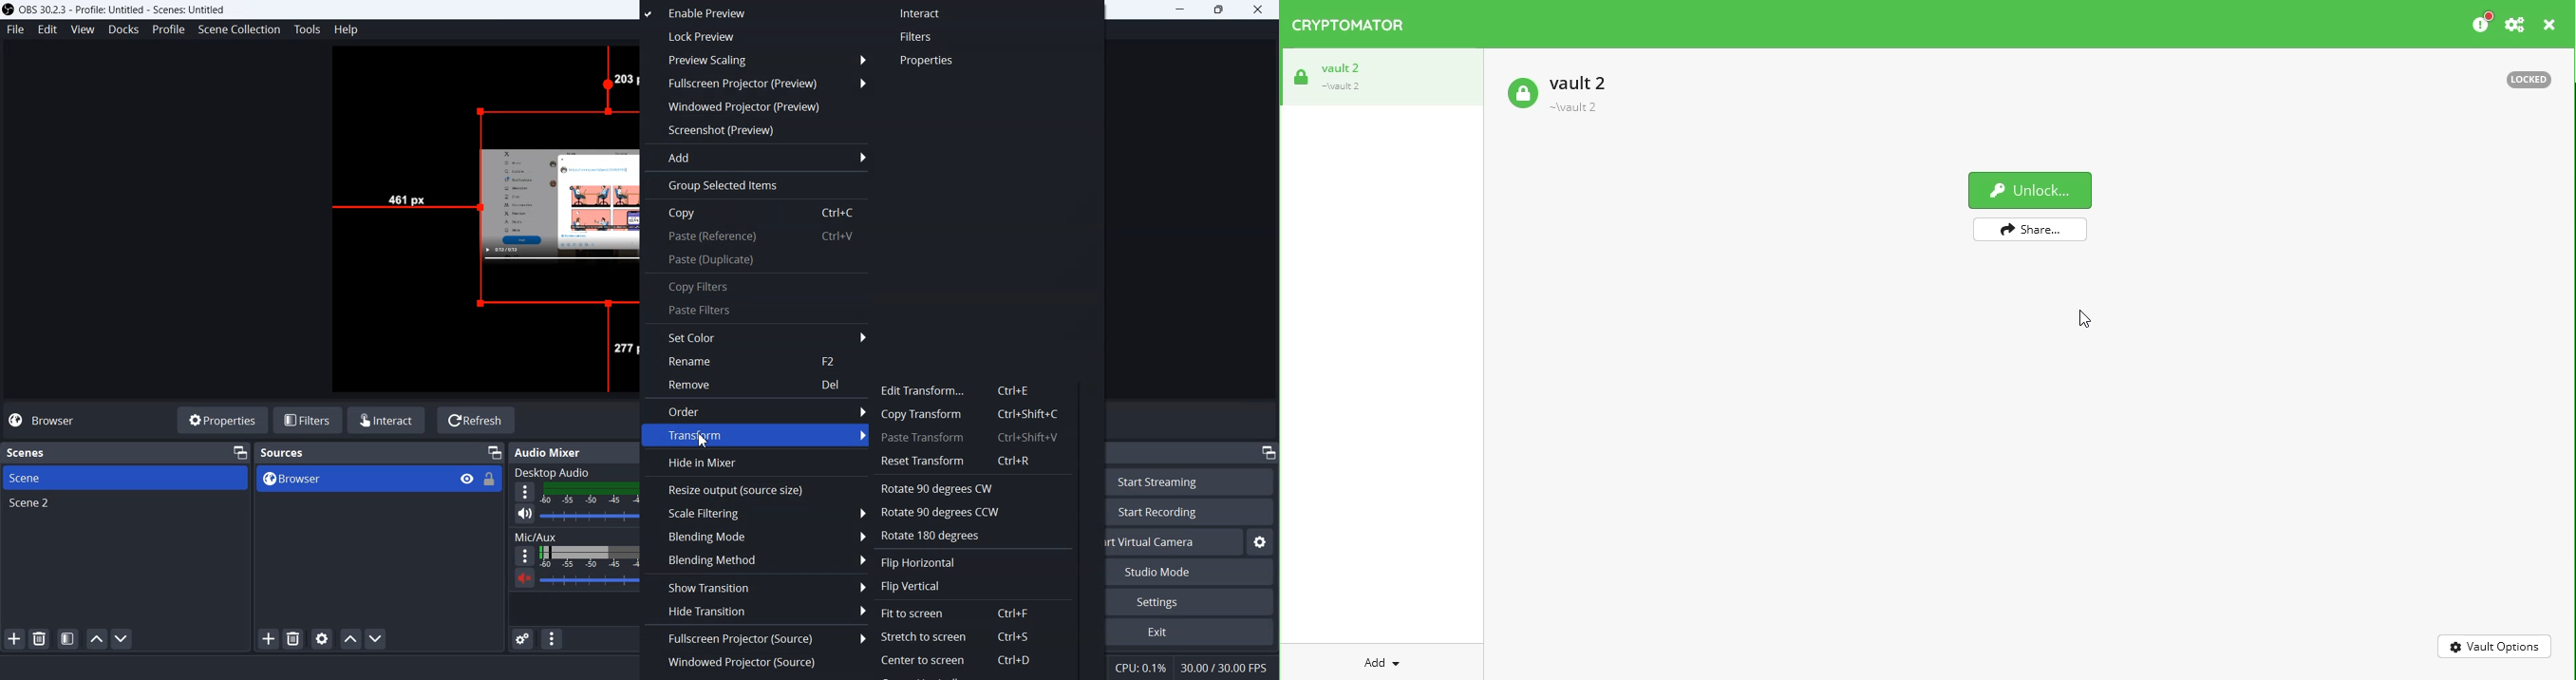 The image size is (2576, 700). What do you see at coordinates (756, 587) in the screenshot?
I see `Show Transition` at bounding box center [756, 587].